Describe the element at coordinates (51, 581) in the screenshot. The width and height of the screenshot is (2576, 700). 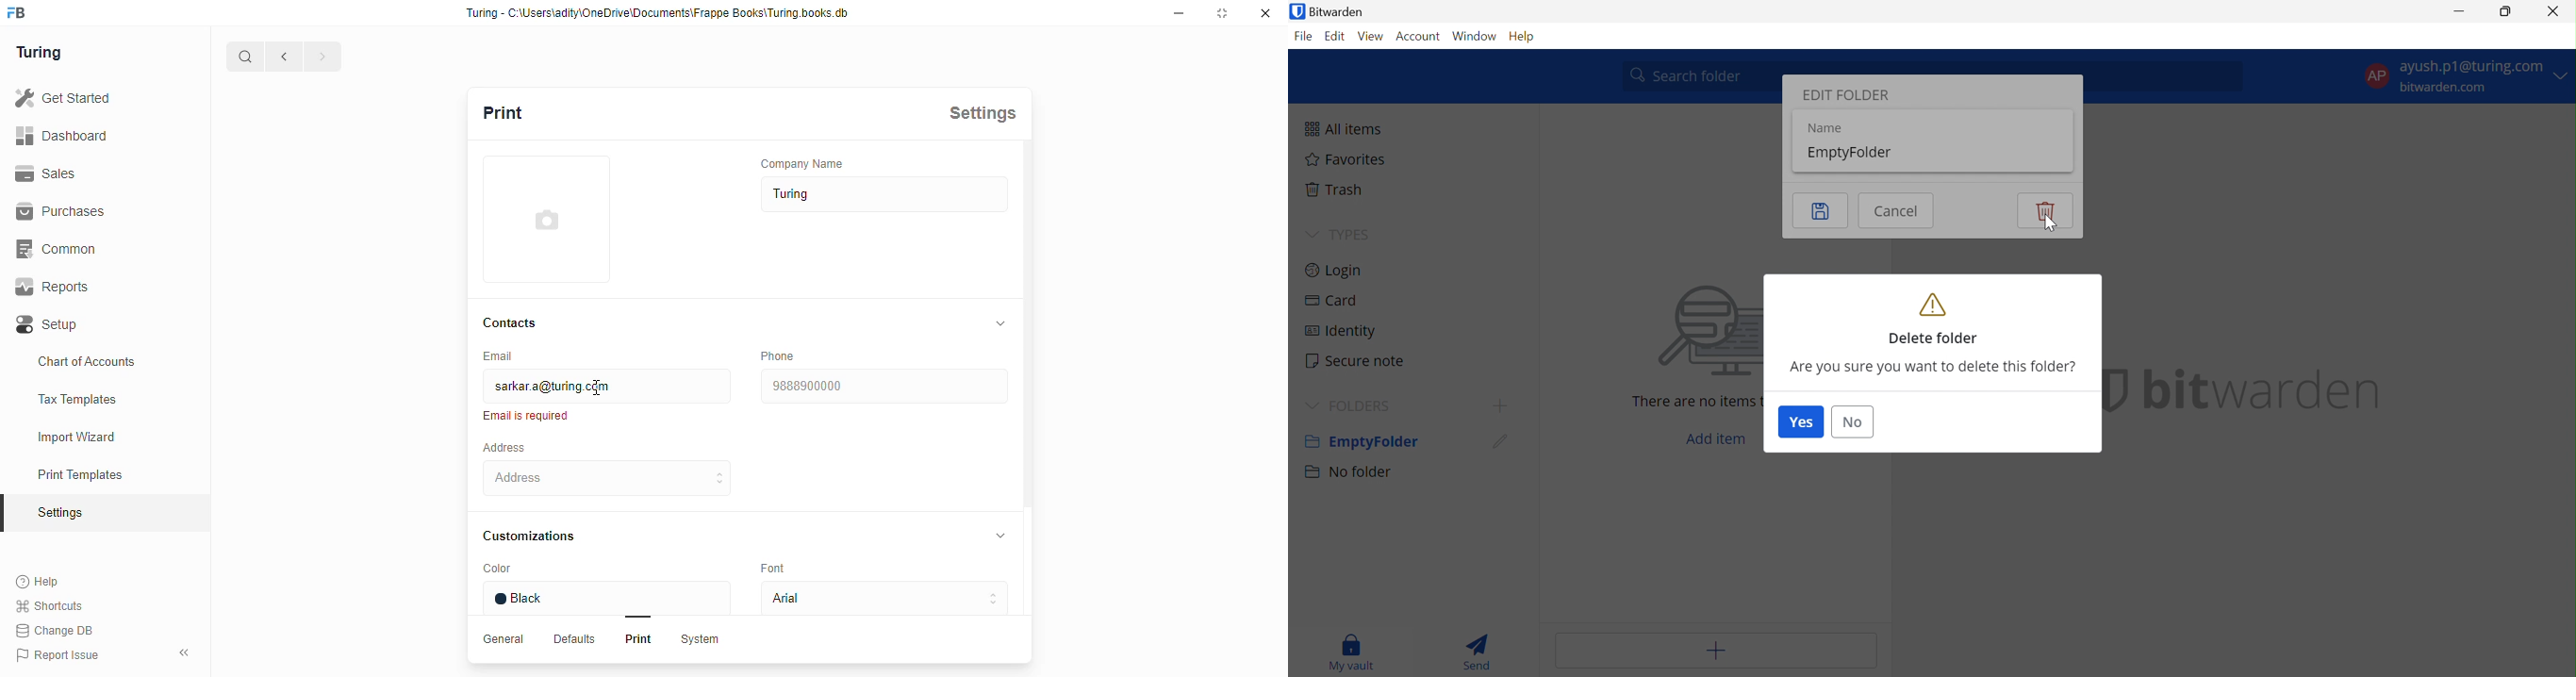
I see `Help` at that location.